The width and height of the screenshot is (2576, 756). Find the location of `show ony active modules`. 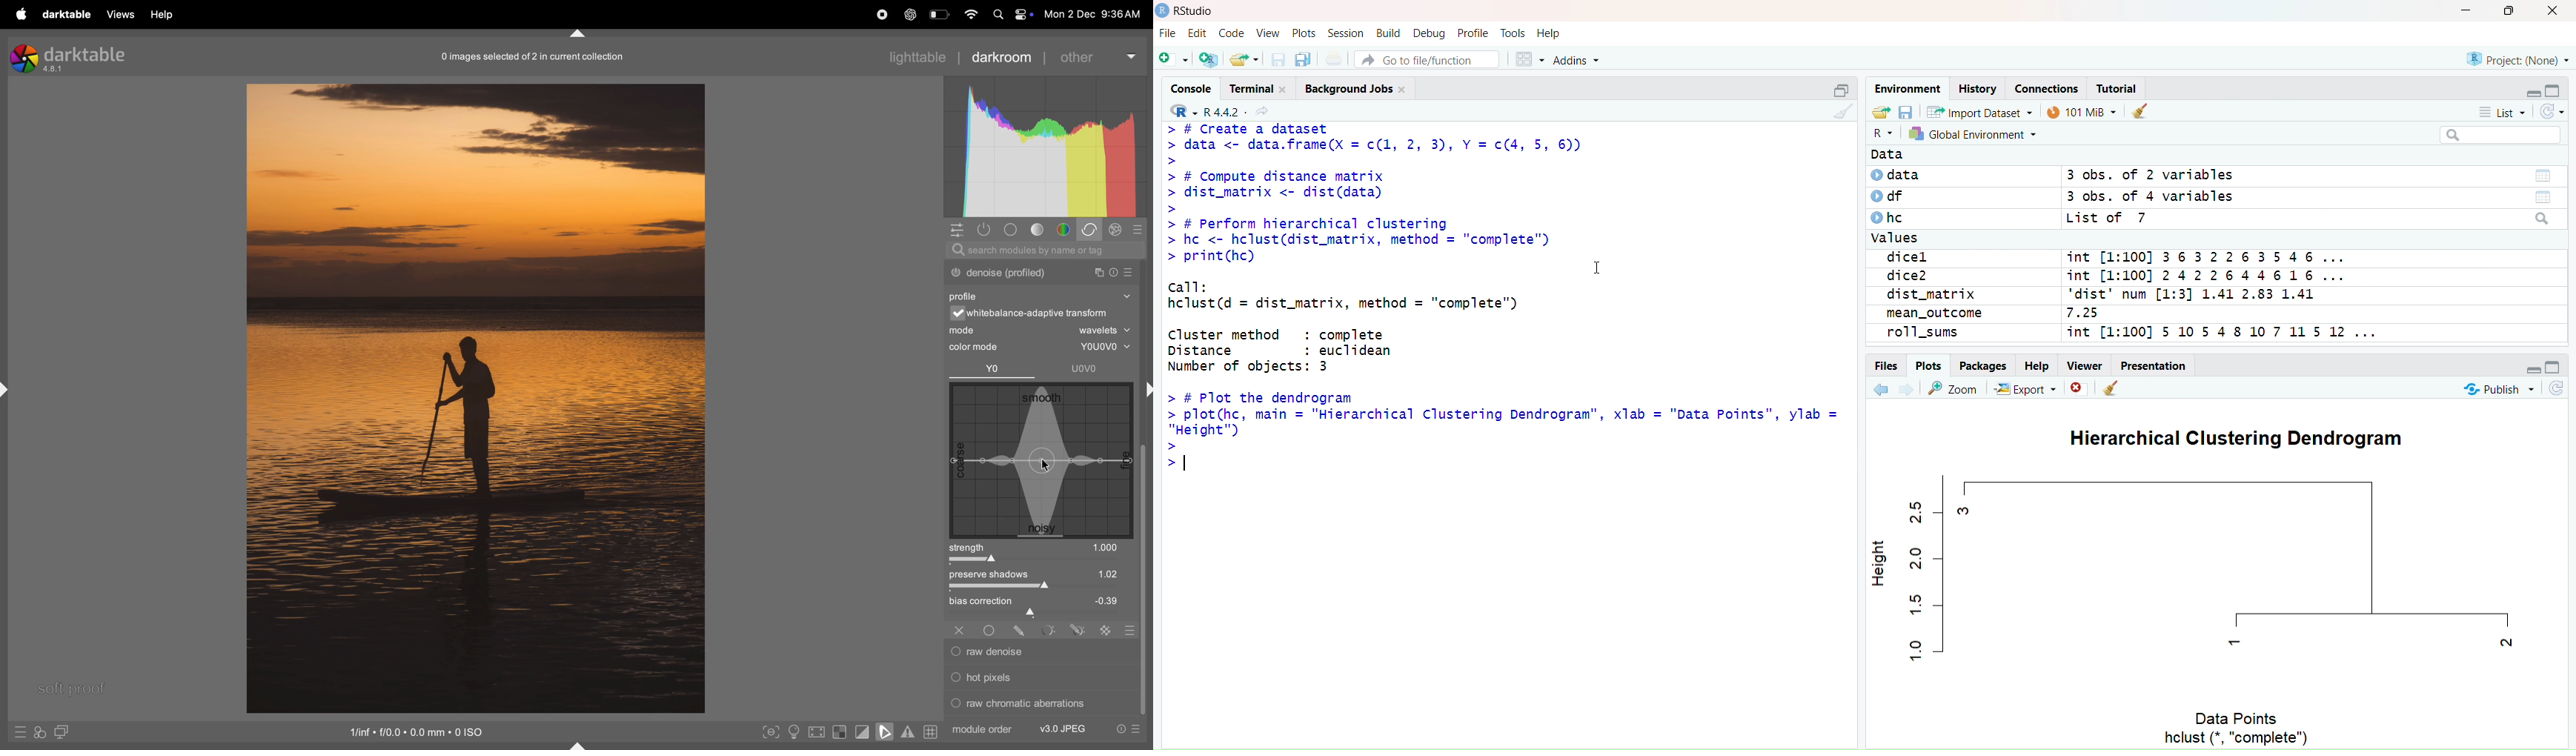

show ony active modules is located at coordinates (986, 230).